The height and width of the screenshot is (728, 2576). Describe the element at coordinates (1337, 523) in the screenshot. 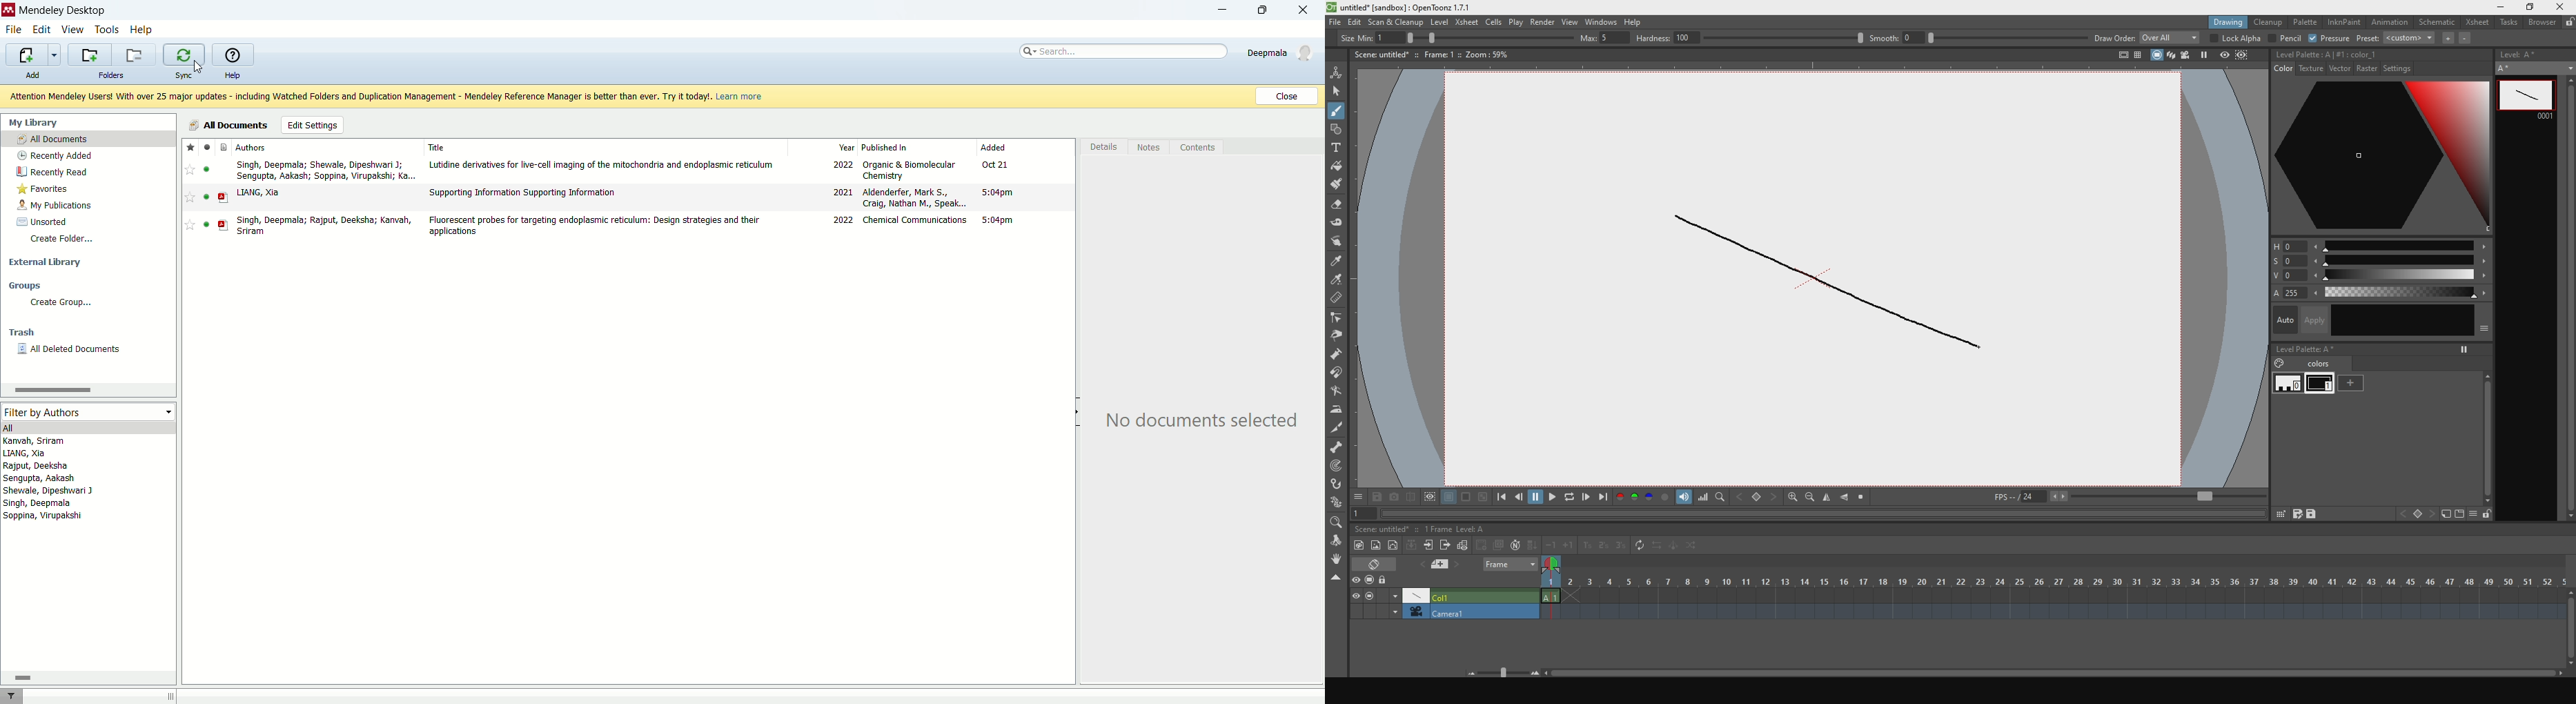

I see `zoom` at that location.